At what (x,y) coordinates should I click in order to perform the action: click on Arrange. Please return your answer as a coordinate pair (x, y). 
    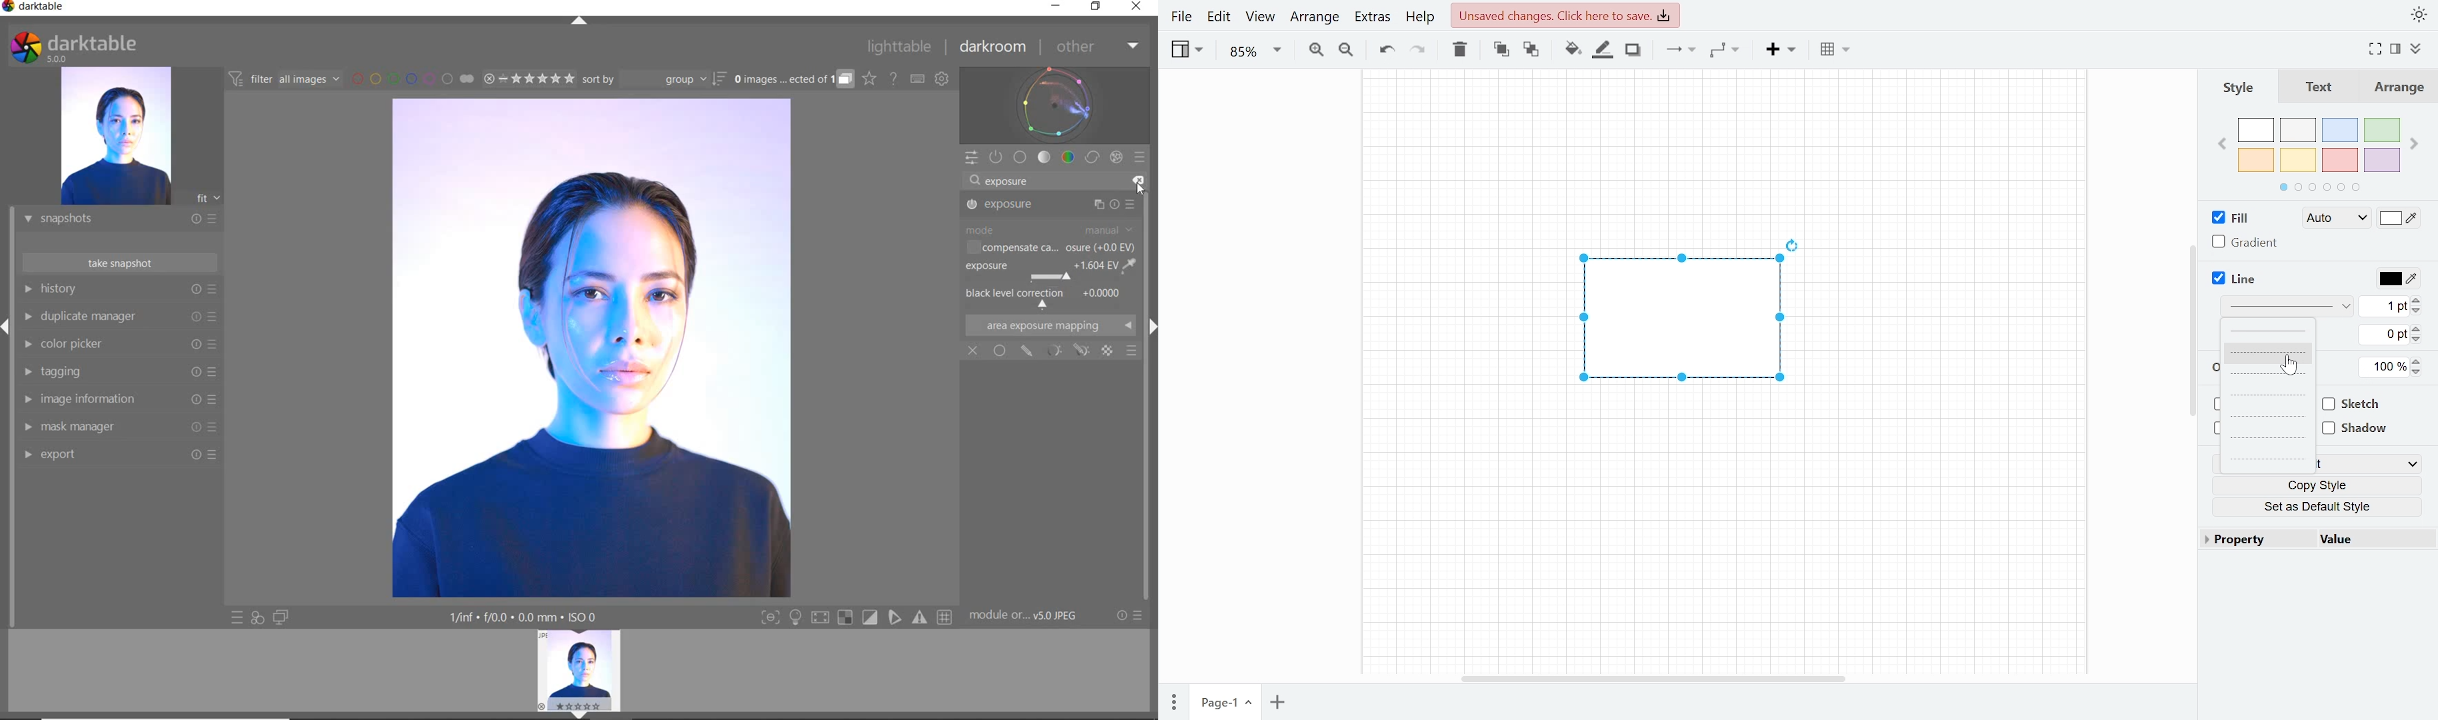
    Looking at the image, I should click on (1312, 18).